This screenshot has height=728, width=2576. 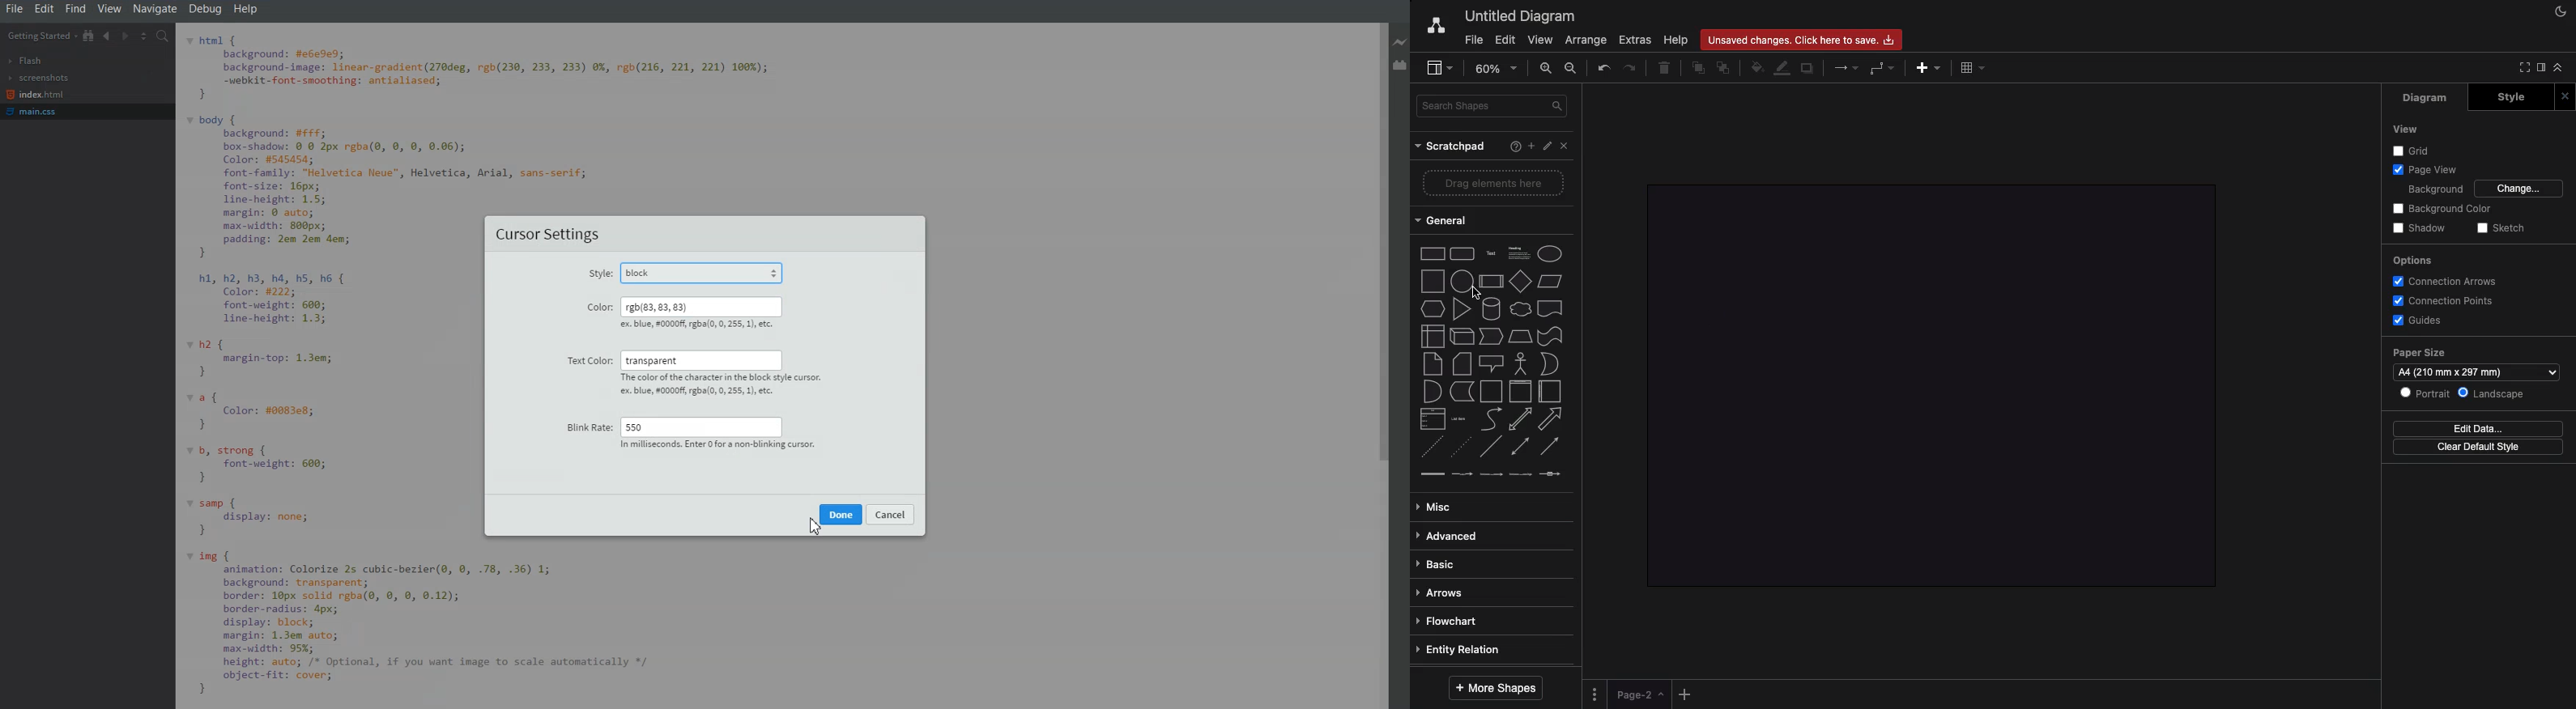 What do you see at coordinates (1429, 279) in the screenshot?
I see `Shape` at bounding box center [1429, 279].